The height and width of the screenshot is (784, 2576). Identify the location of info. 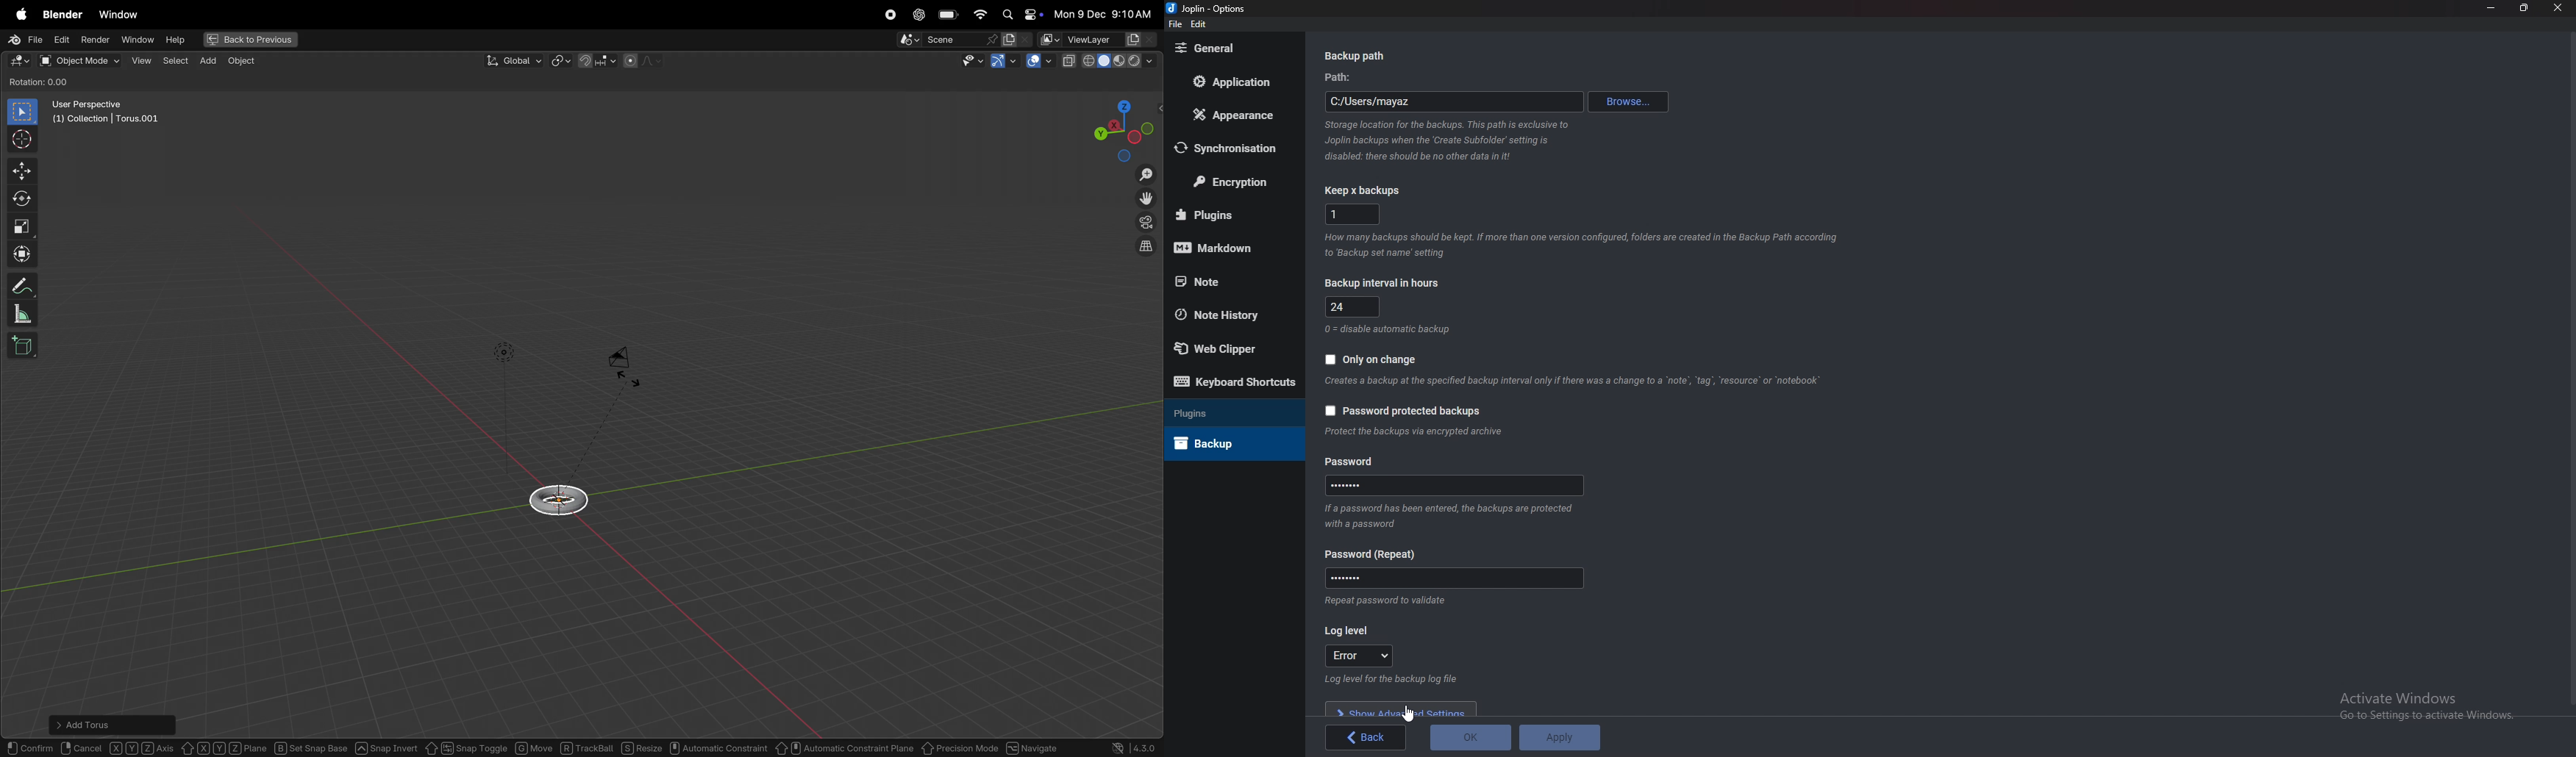
(1582, 245).